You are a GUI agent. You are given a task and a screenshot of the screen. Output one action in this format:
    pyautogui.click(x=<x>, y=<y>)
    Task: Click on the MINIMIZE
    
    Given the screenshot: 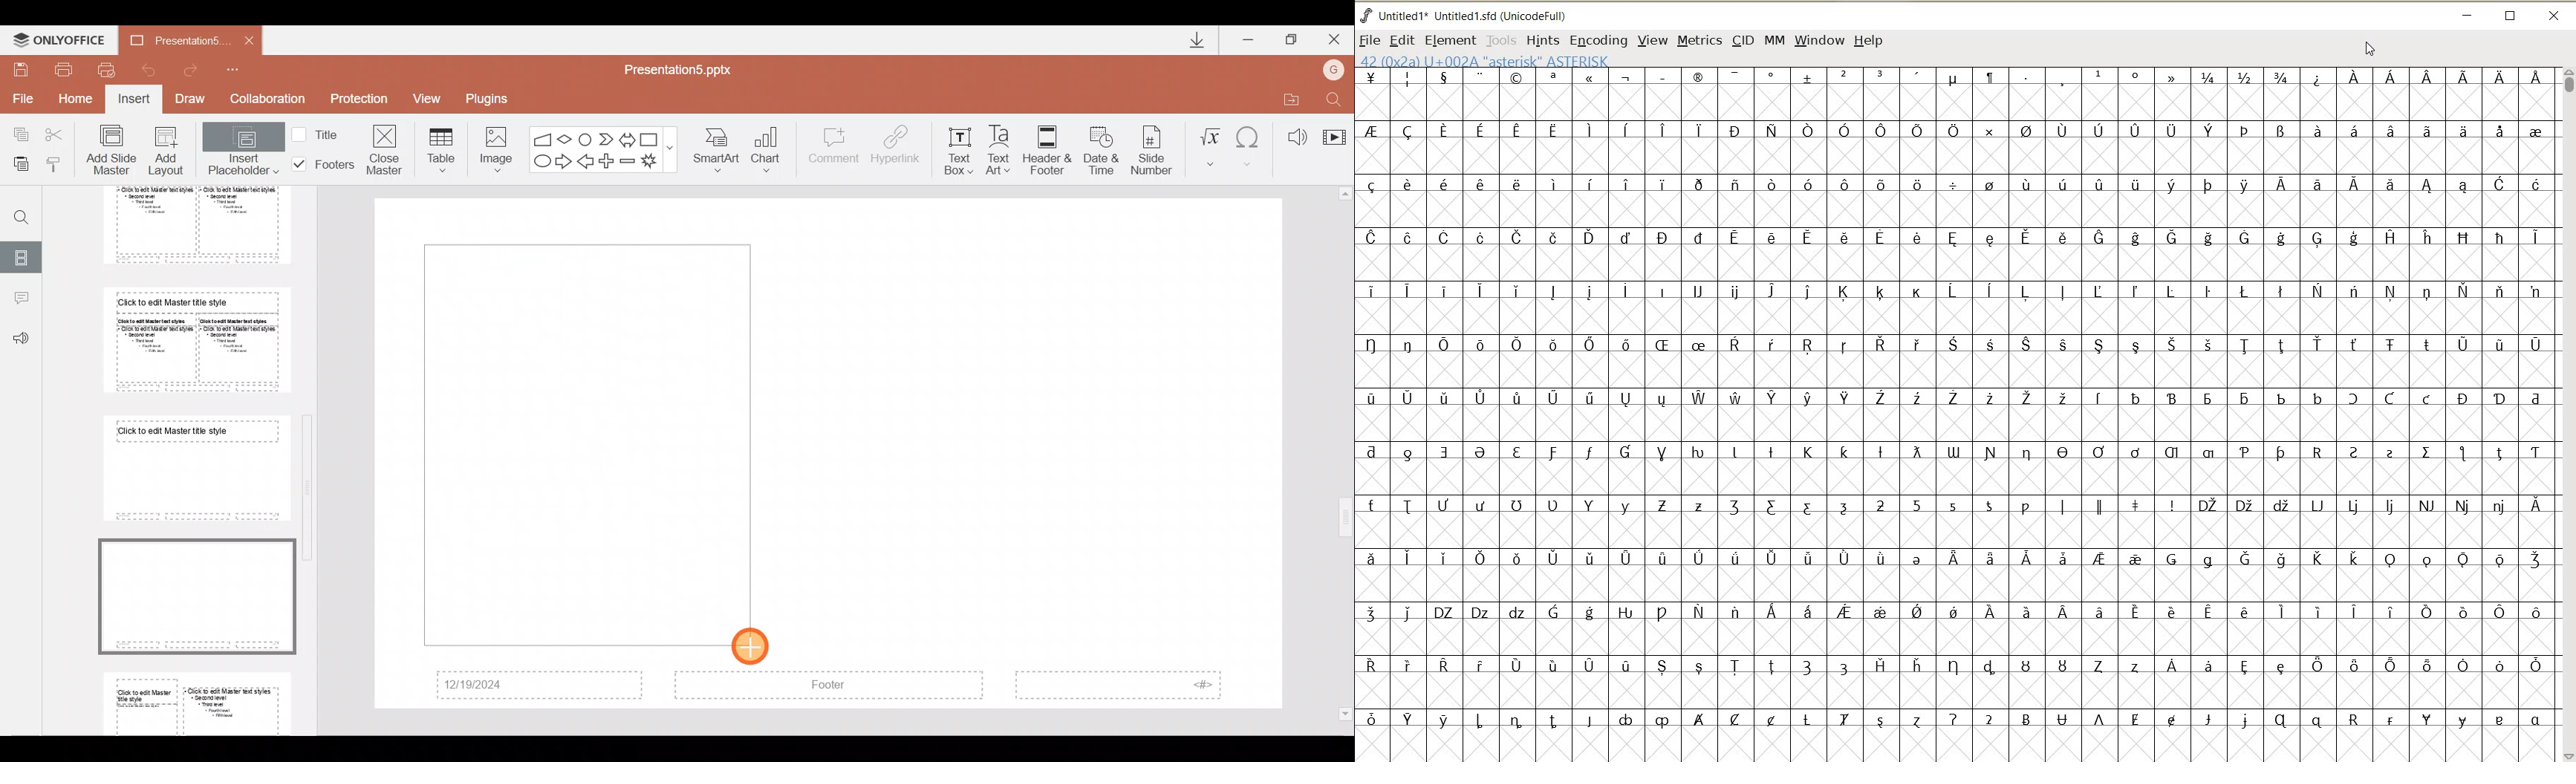 What is the action you would take?
    pyautogui.click(x=2468, y=16)
    